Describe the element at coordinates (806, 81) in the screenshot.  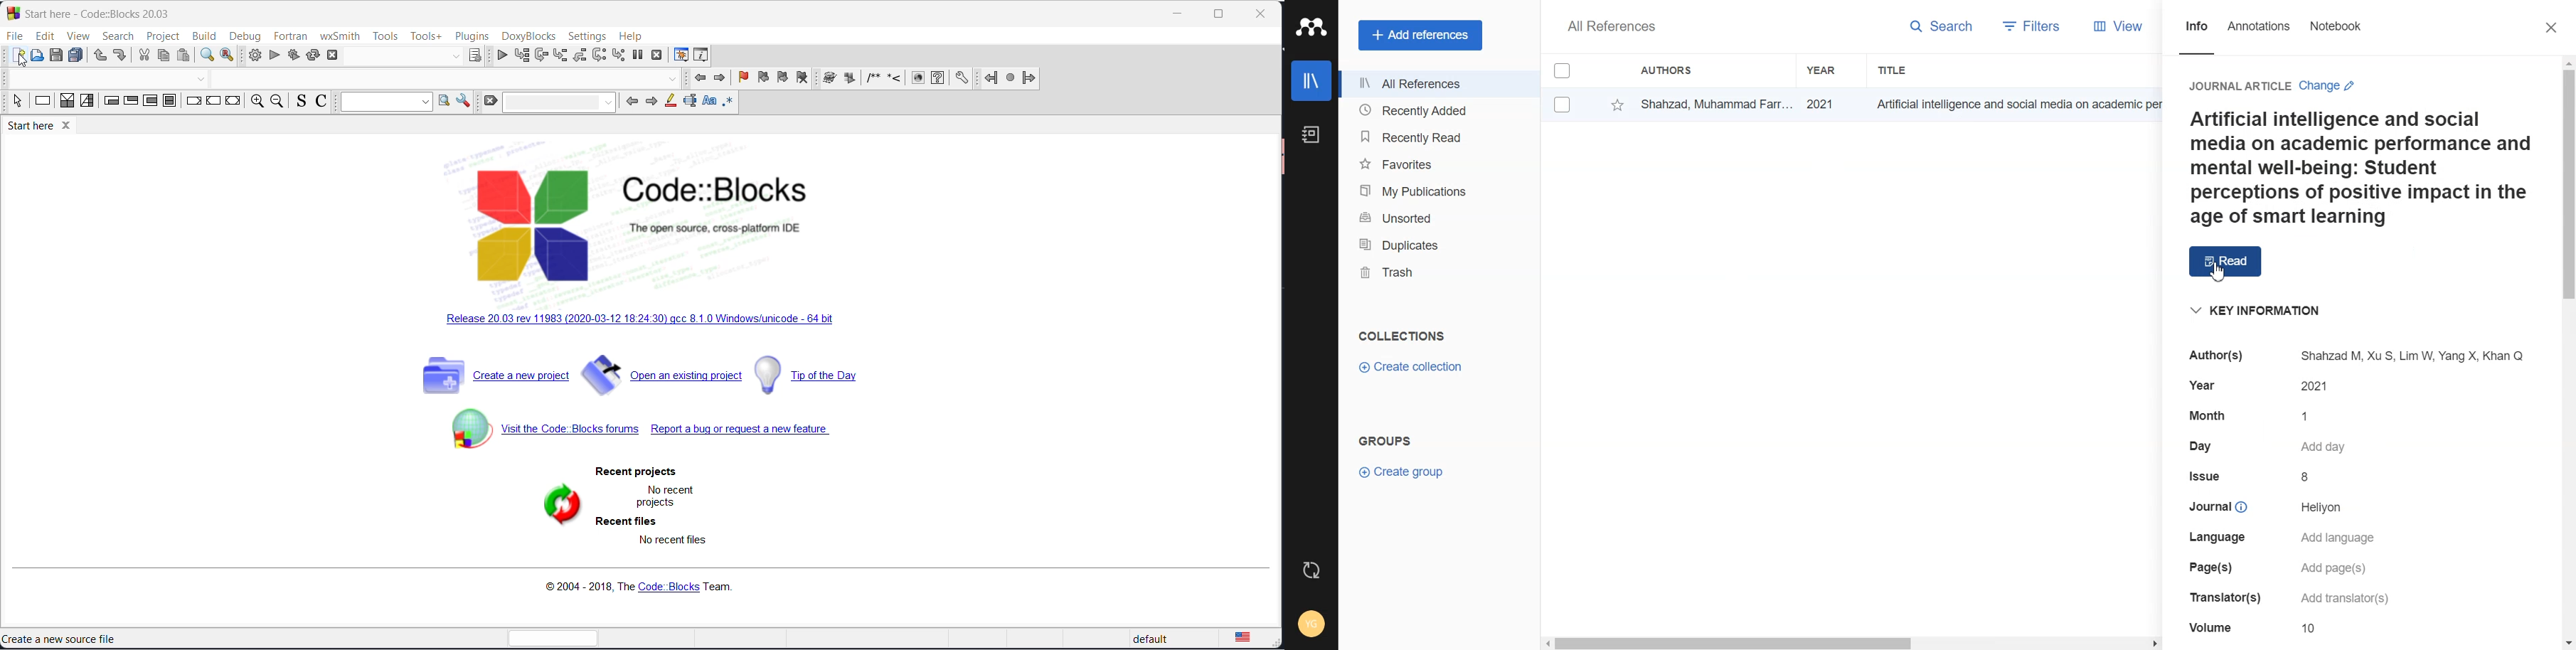
I see `remove bookmark` at that location.